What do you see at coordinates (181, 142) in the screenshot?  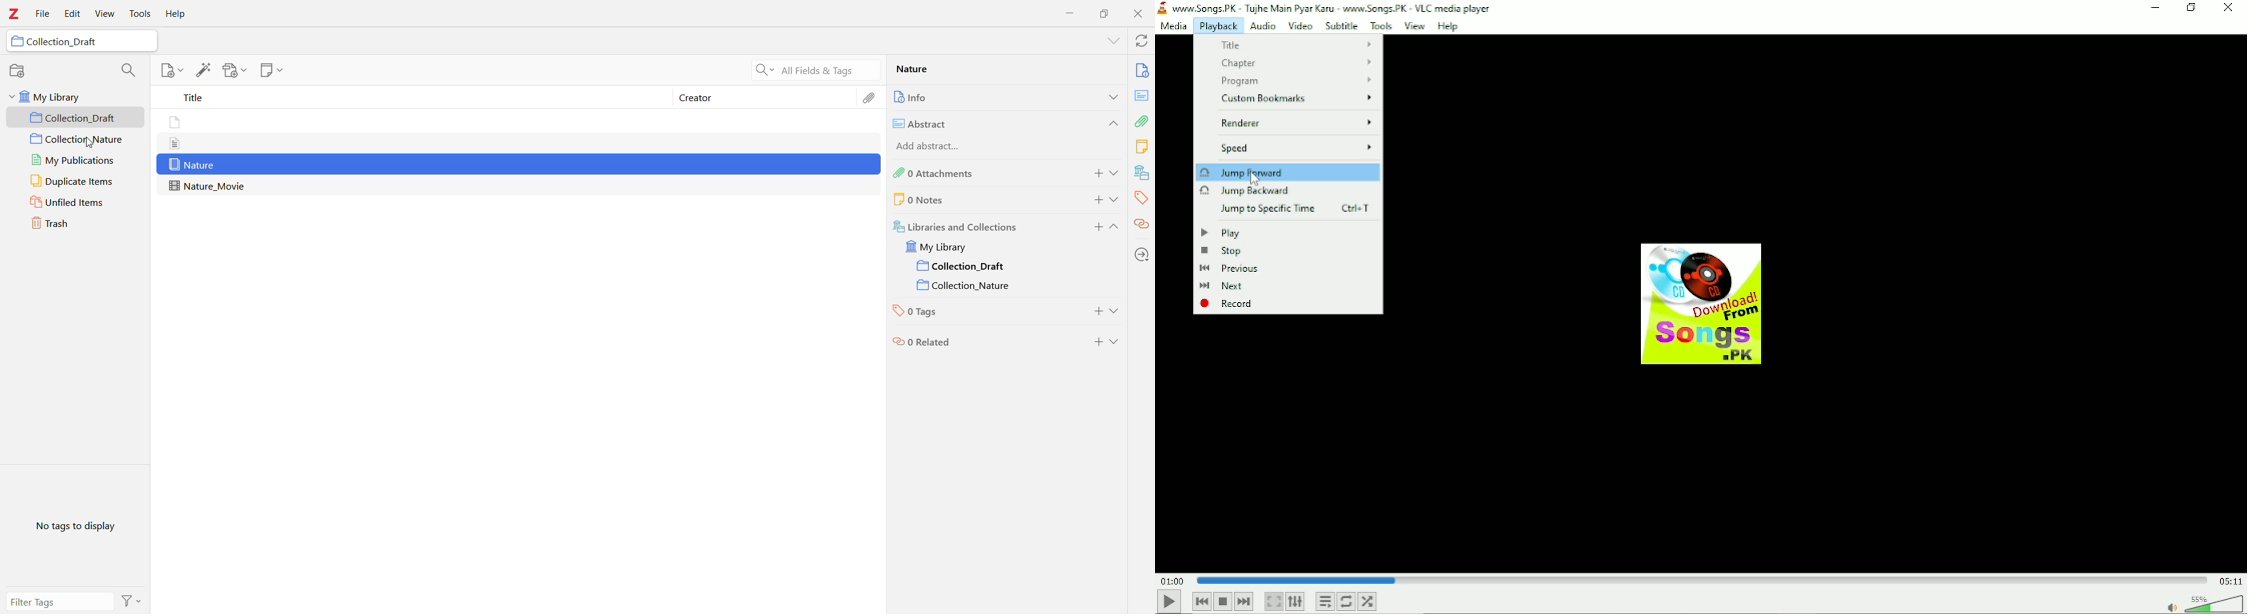 I see `file` at bounding box center [181, 142].